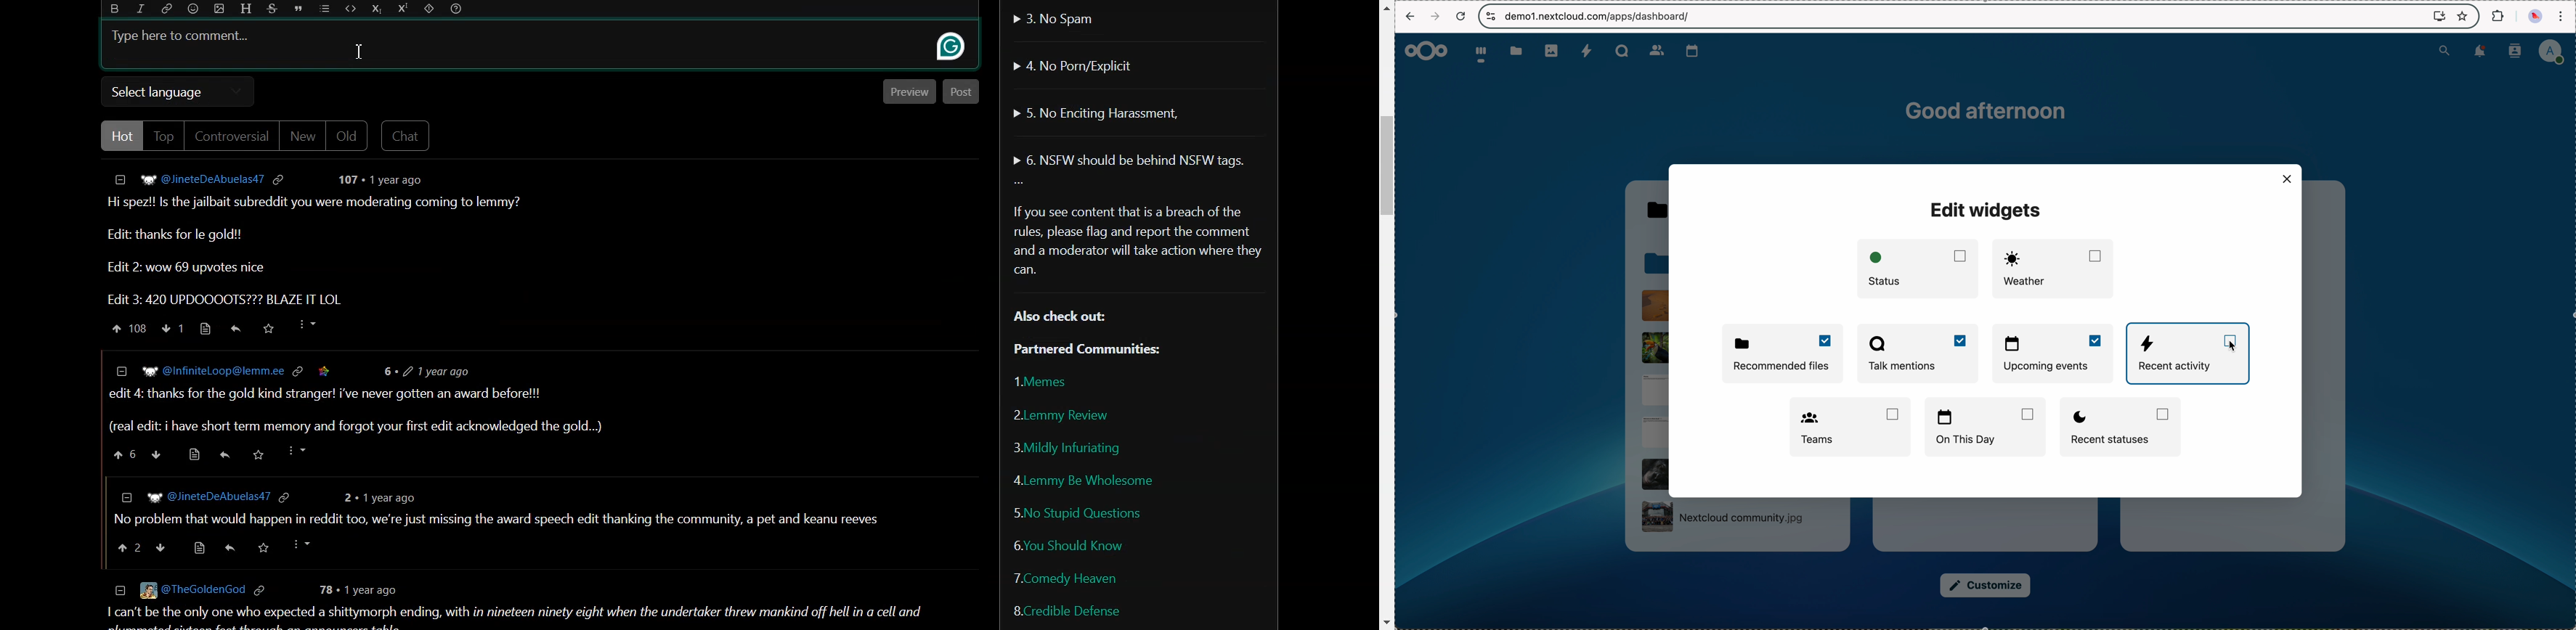  What do you see at coordinates (1045, 381) in the screenshot?
I see `Memes` at bounding box center [1045, 381].